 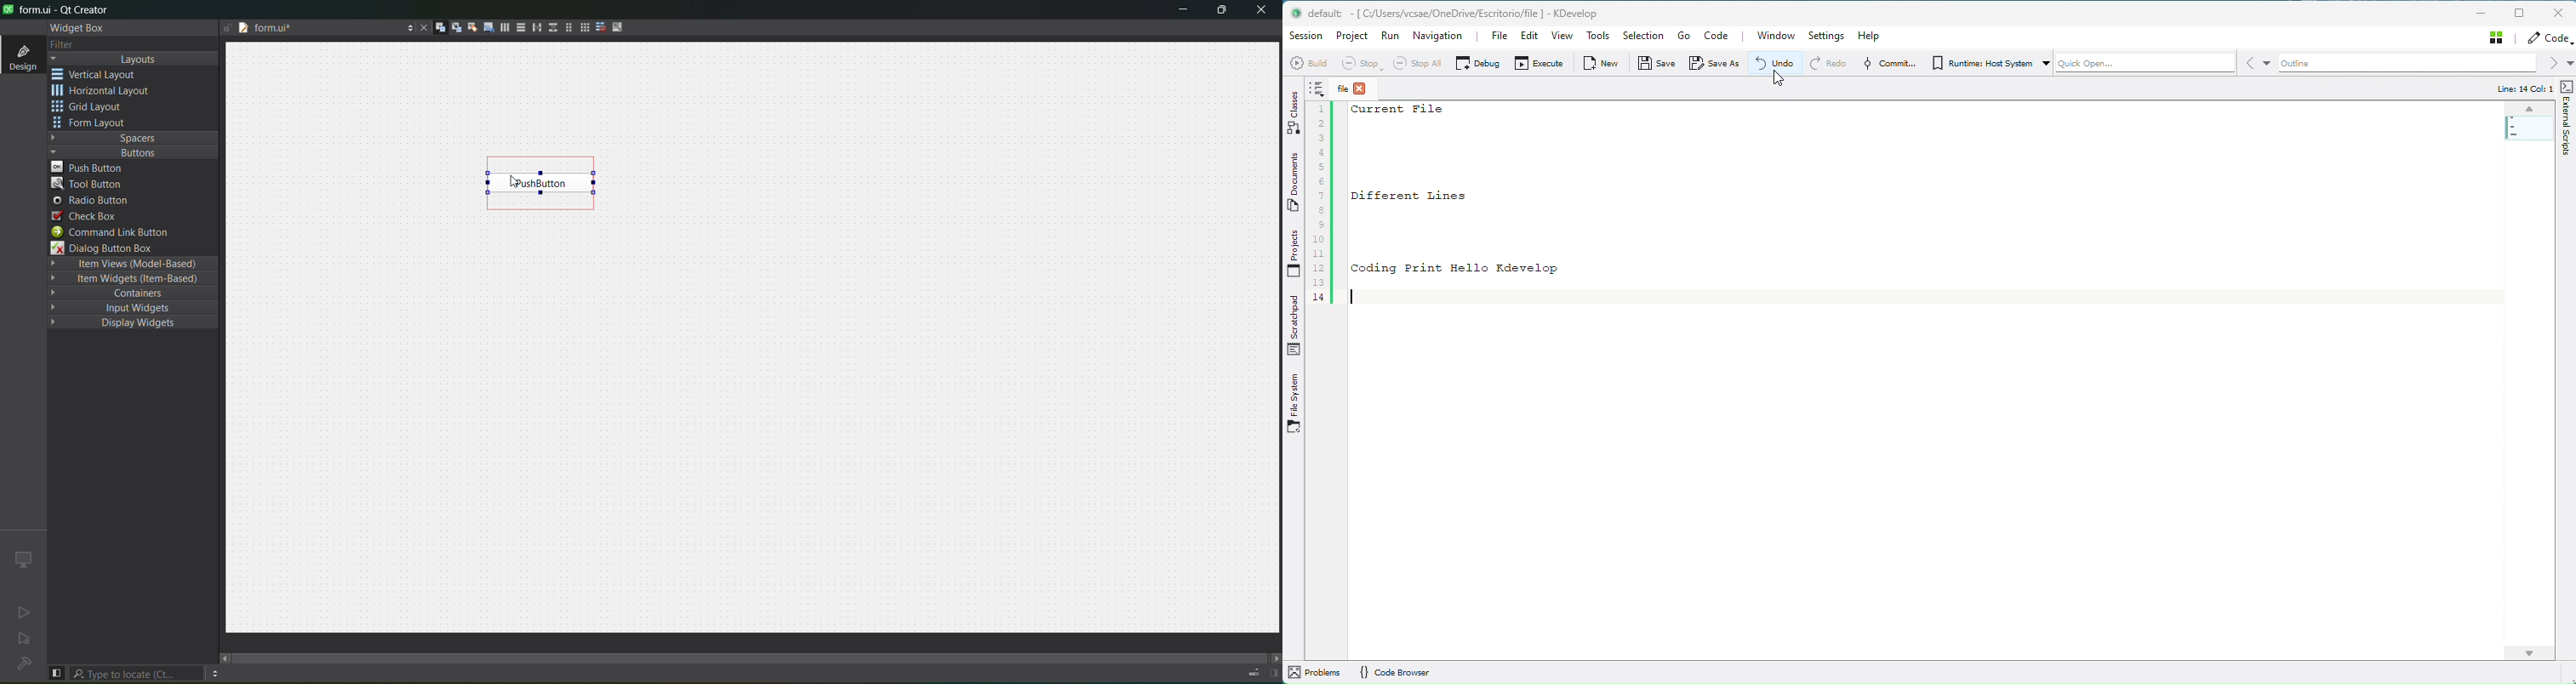 What do you see at coordinates (1564, 37) in the screenshot?
I see `View` at bounding box center [1564, 37].